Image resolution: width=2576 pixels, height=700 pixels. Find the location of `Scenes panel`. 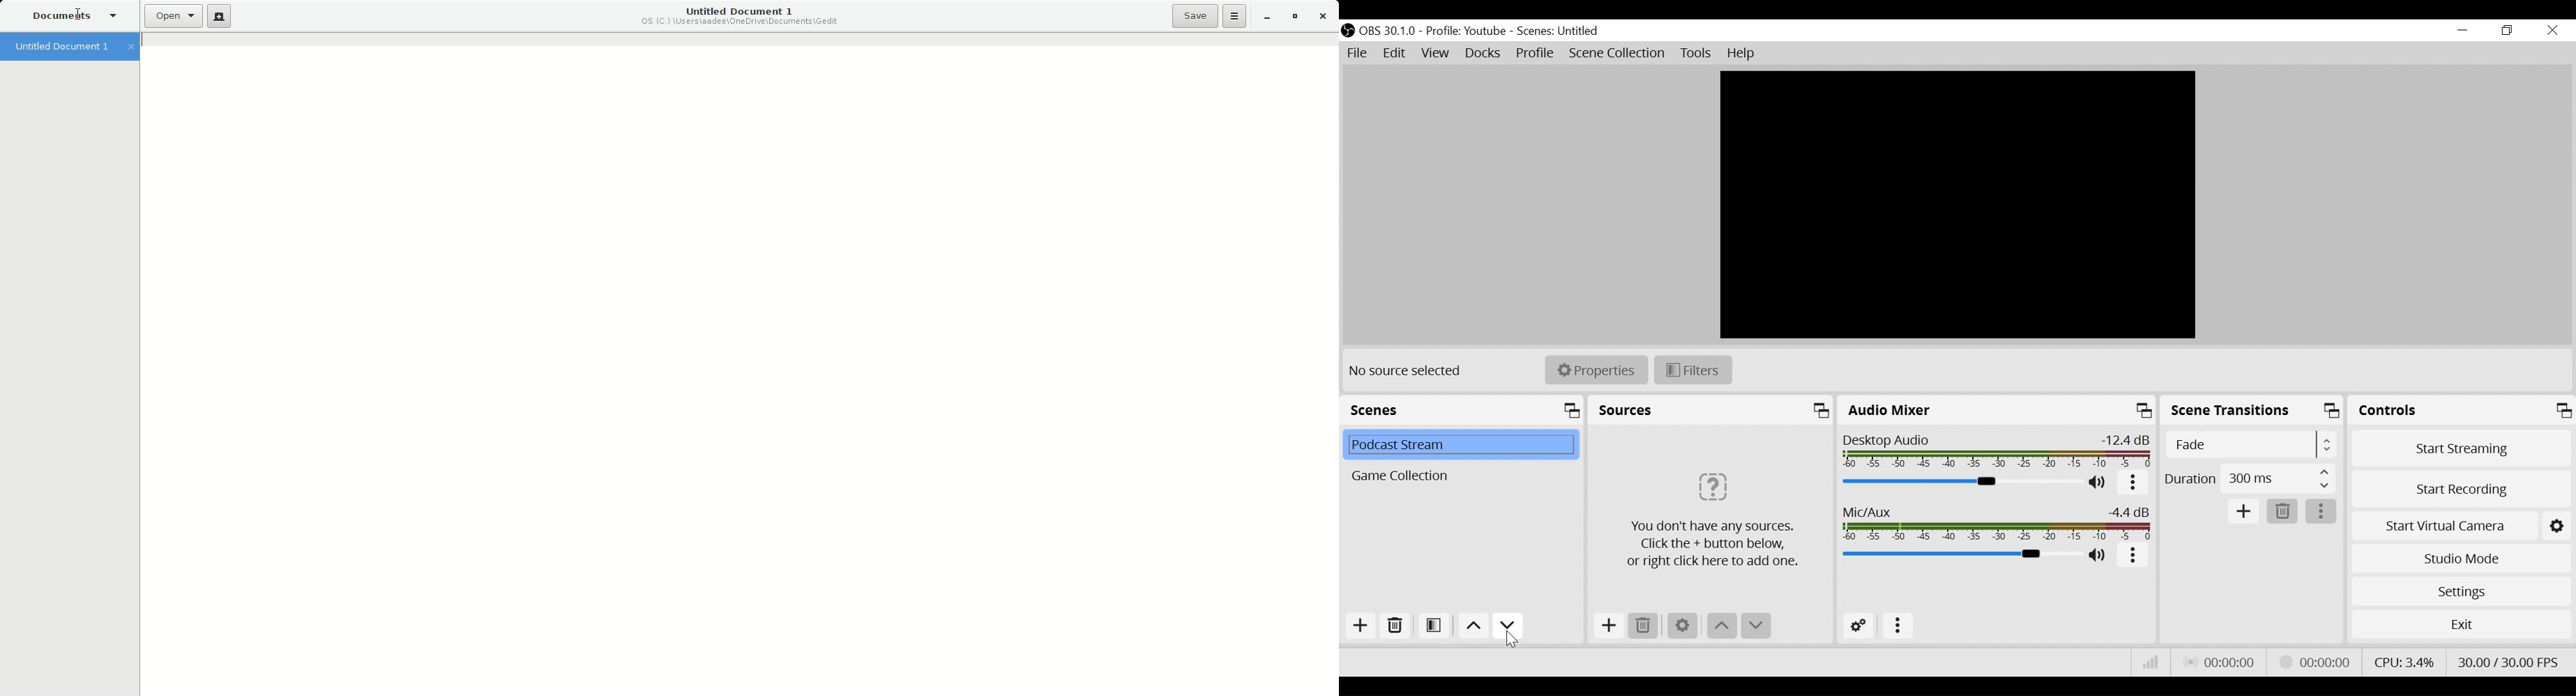

Scenes panel is located at coordinates (1464, 411).